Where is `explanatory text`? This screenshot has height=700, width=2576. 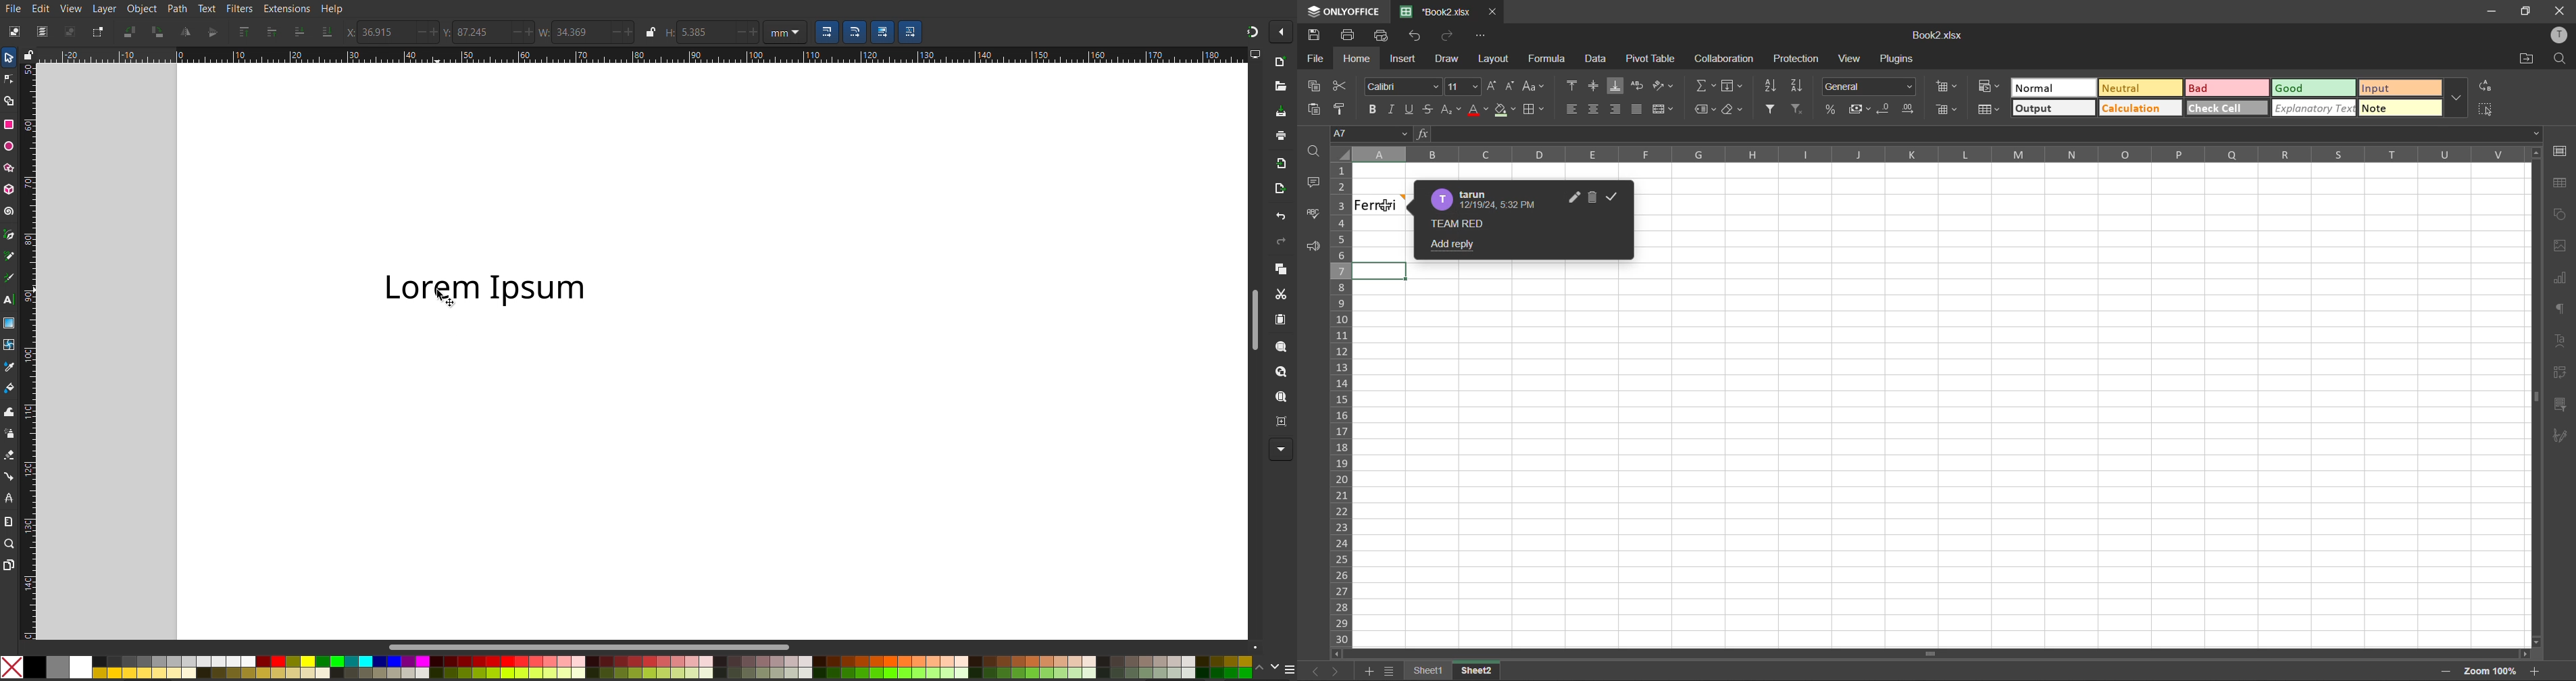
explanatory text is located at coordinates (2317, 108).